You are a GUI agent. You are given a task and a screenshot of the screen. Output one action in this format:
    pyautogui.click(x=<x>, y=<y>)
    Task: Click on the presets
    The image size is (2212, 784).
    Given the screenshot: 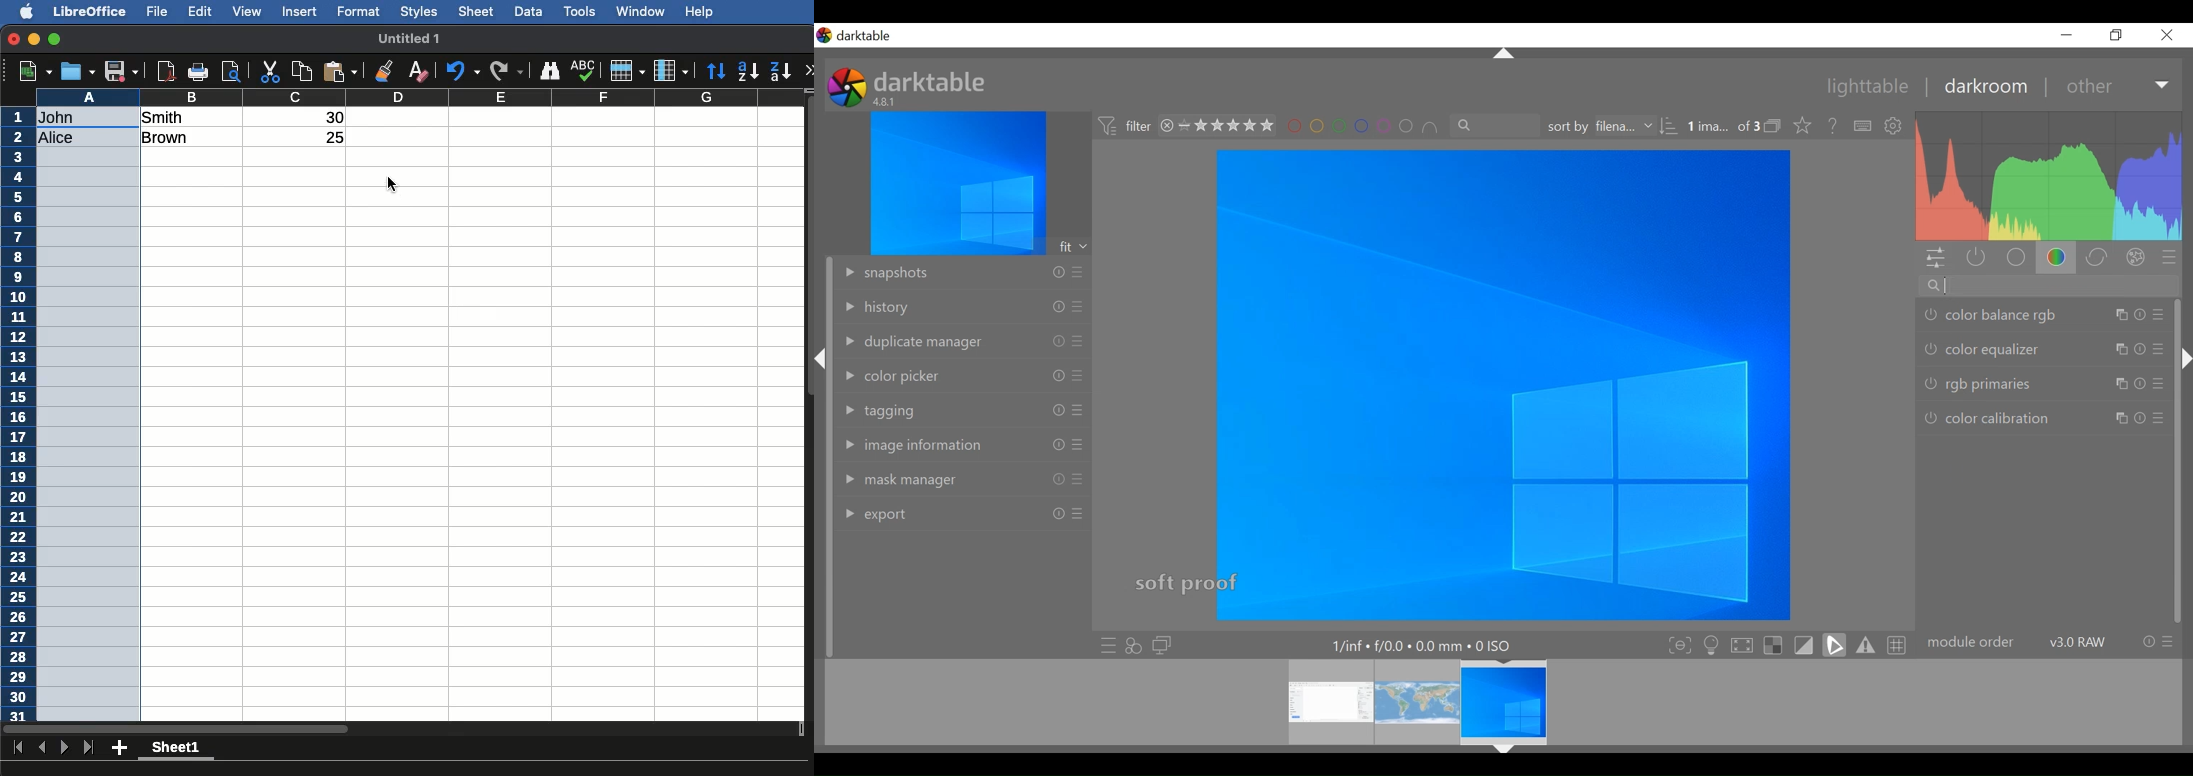 What is the action you would take?
    pyautogui.click(x=2159, y=417)
    